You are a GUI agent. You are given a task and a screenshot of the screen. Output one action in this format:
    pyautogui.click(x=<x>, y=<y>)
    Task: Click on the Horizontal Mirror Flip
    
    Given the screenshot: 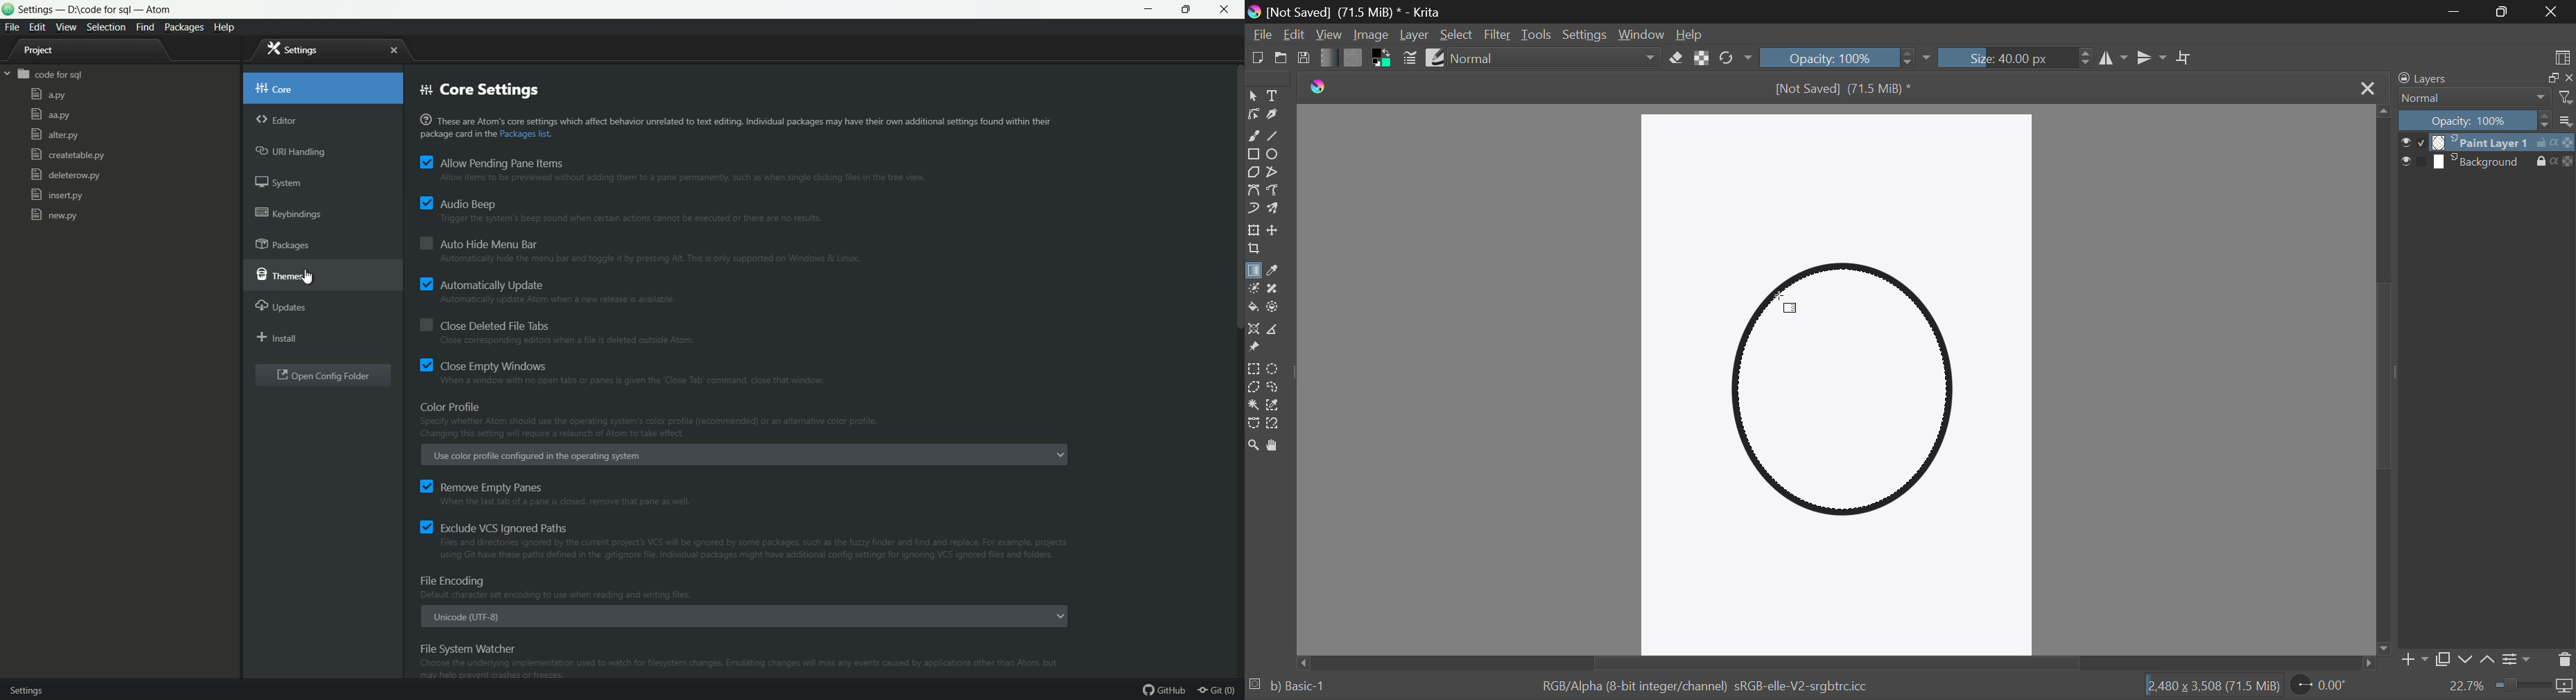 What is the action you would take?
    pyautogui.click(x=2153, y=60)
    